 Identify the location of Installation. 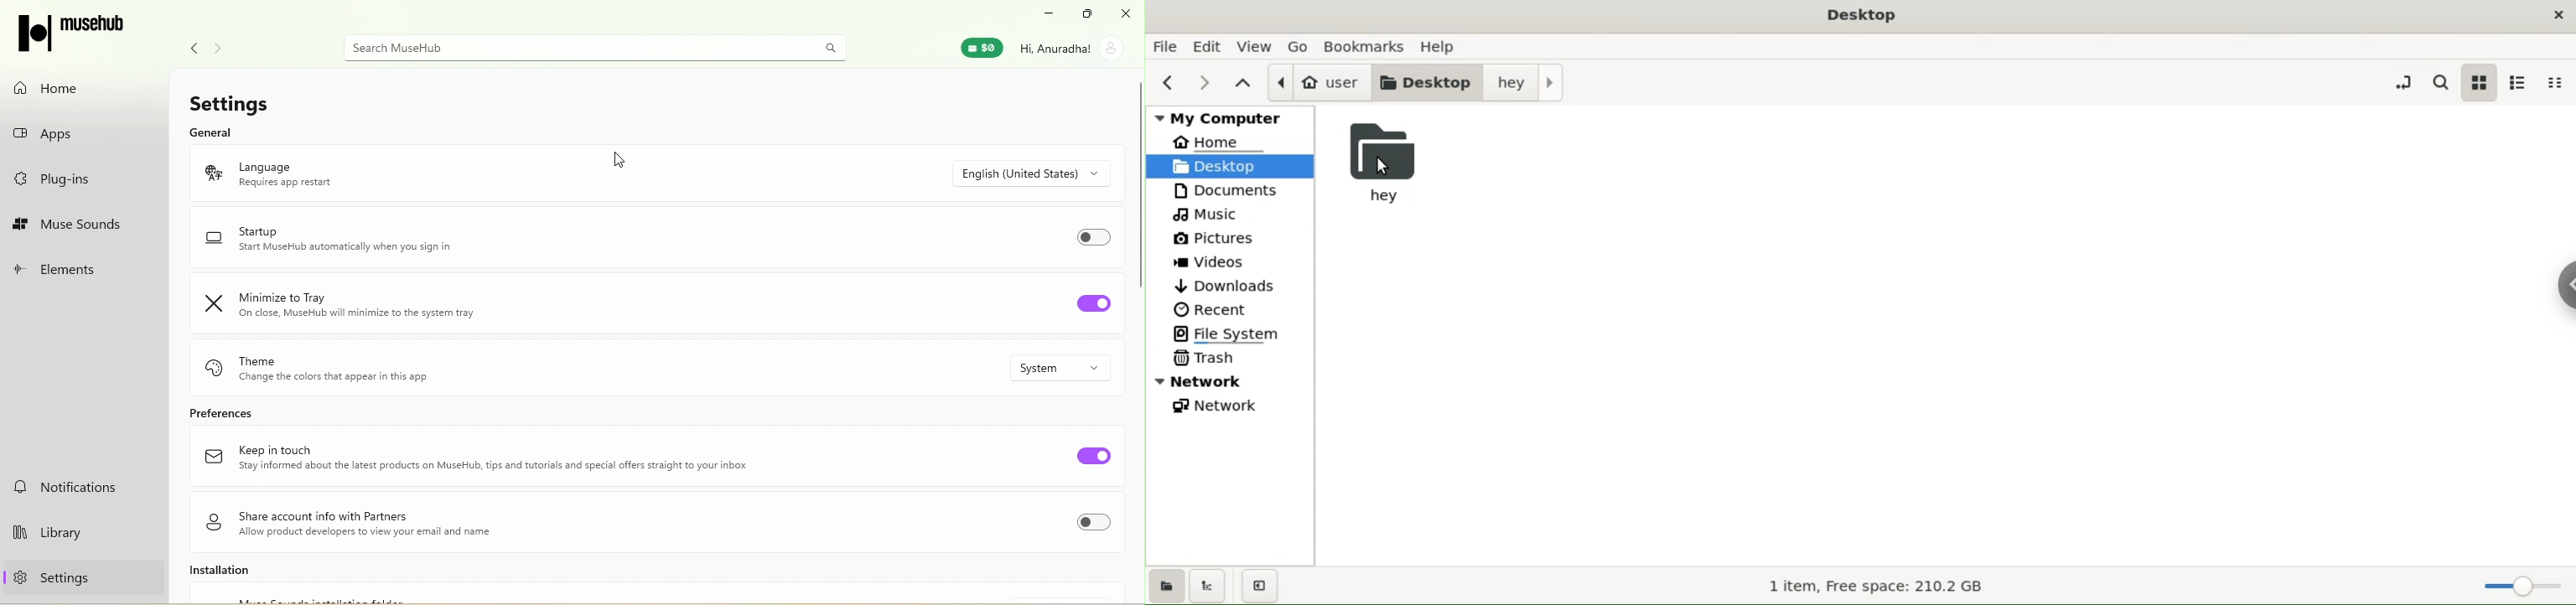
(254, 573).